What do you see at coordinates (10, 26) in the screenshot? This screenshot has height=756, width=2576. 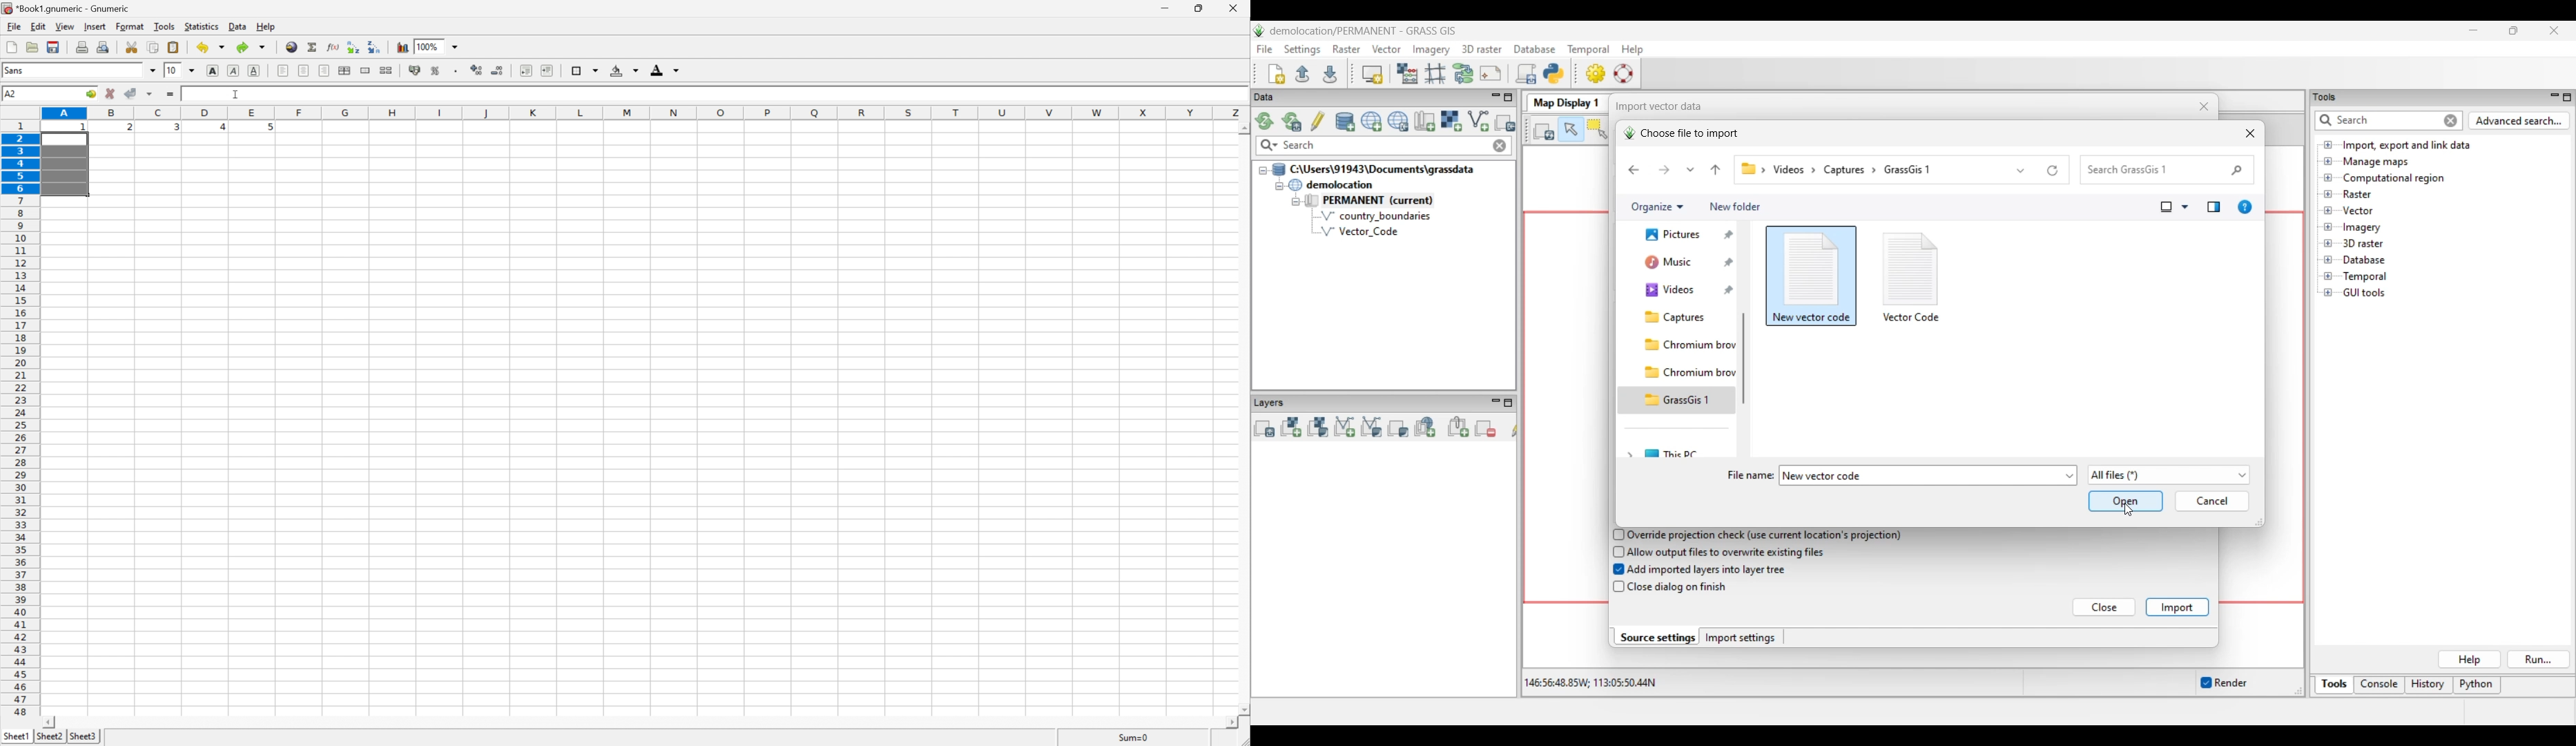 I see `file` at bounding box center [10, 26].